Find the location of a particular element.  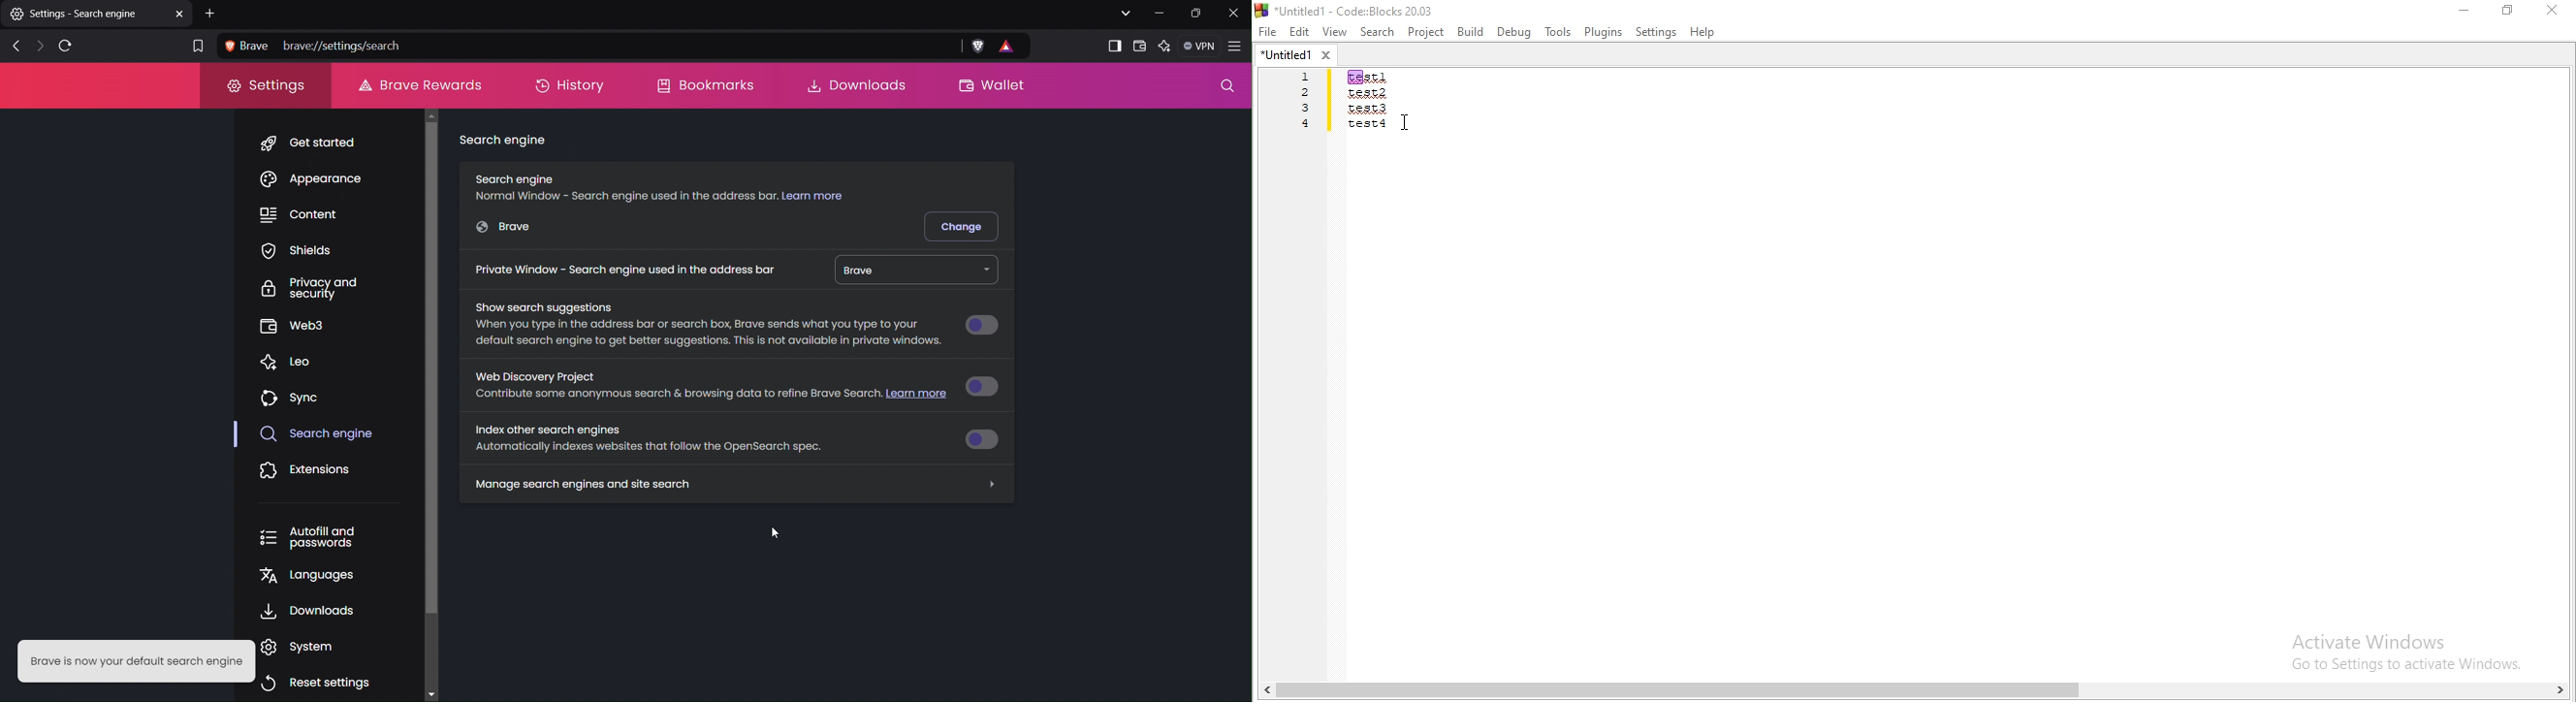

Address bar is located at coordinates (584, 46).